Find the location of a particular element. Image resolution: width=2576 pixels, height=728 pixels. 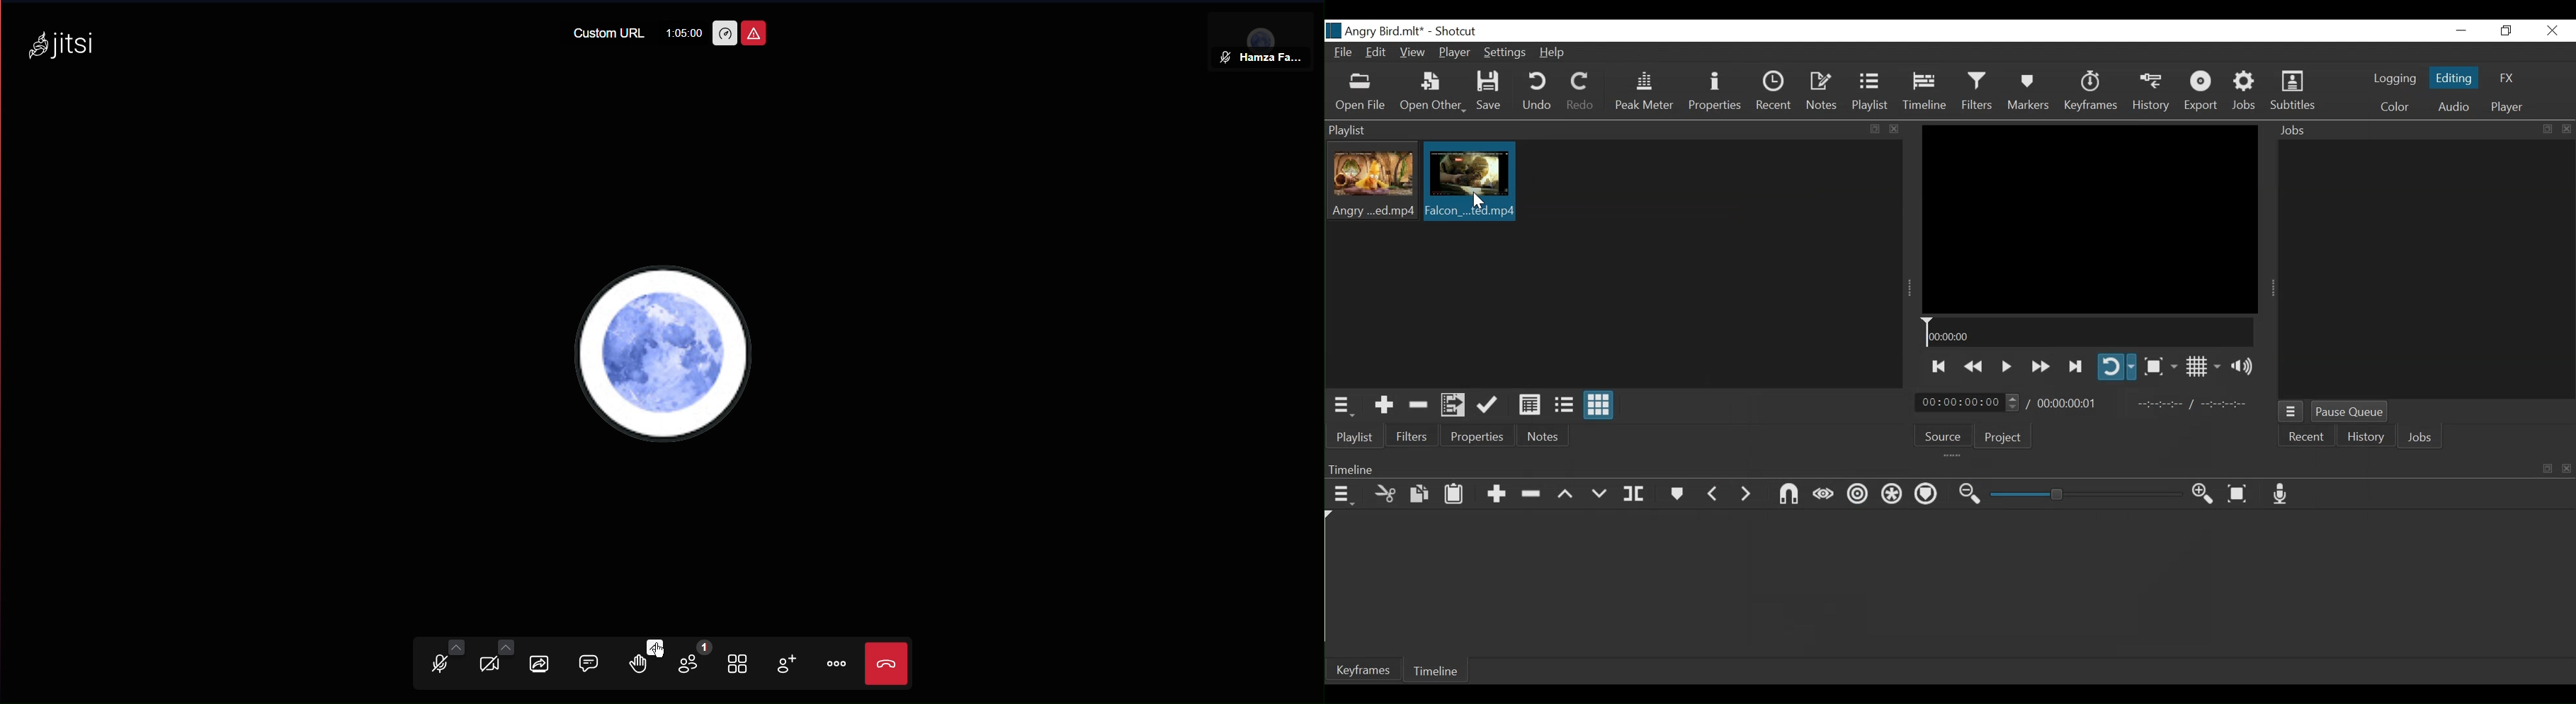

Add the source to the playlist is located at coordinates (1385, 405).